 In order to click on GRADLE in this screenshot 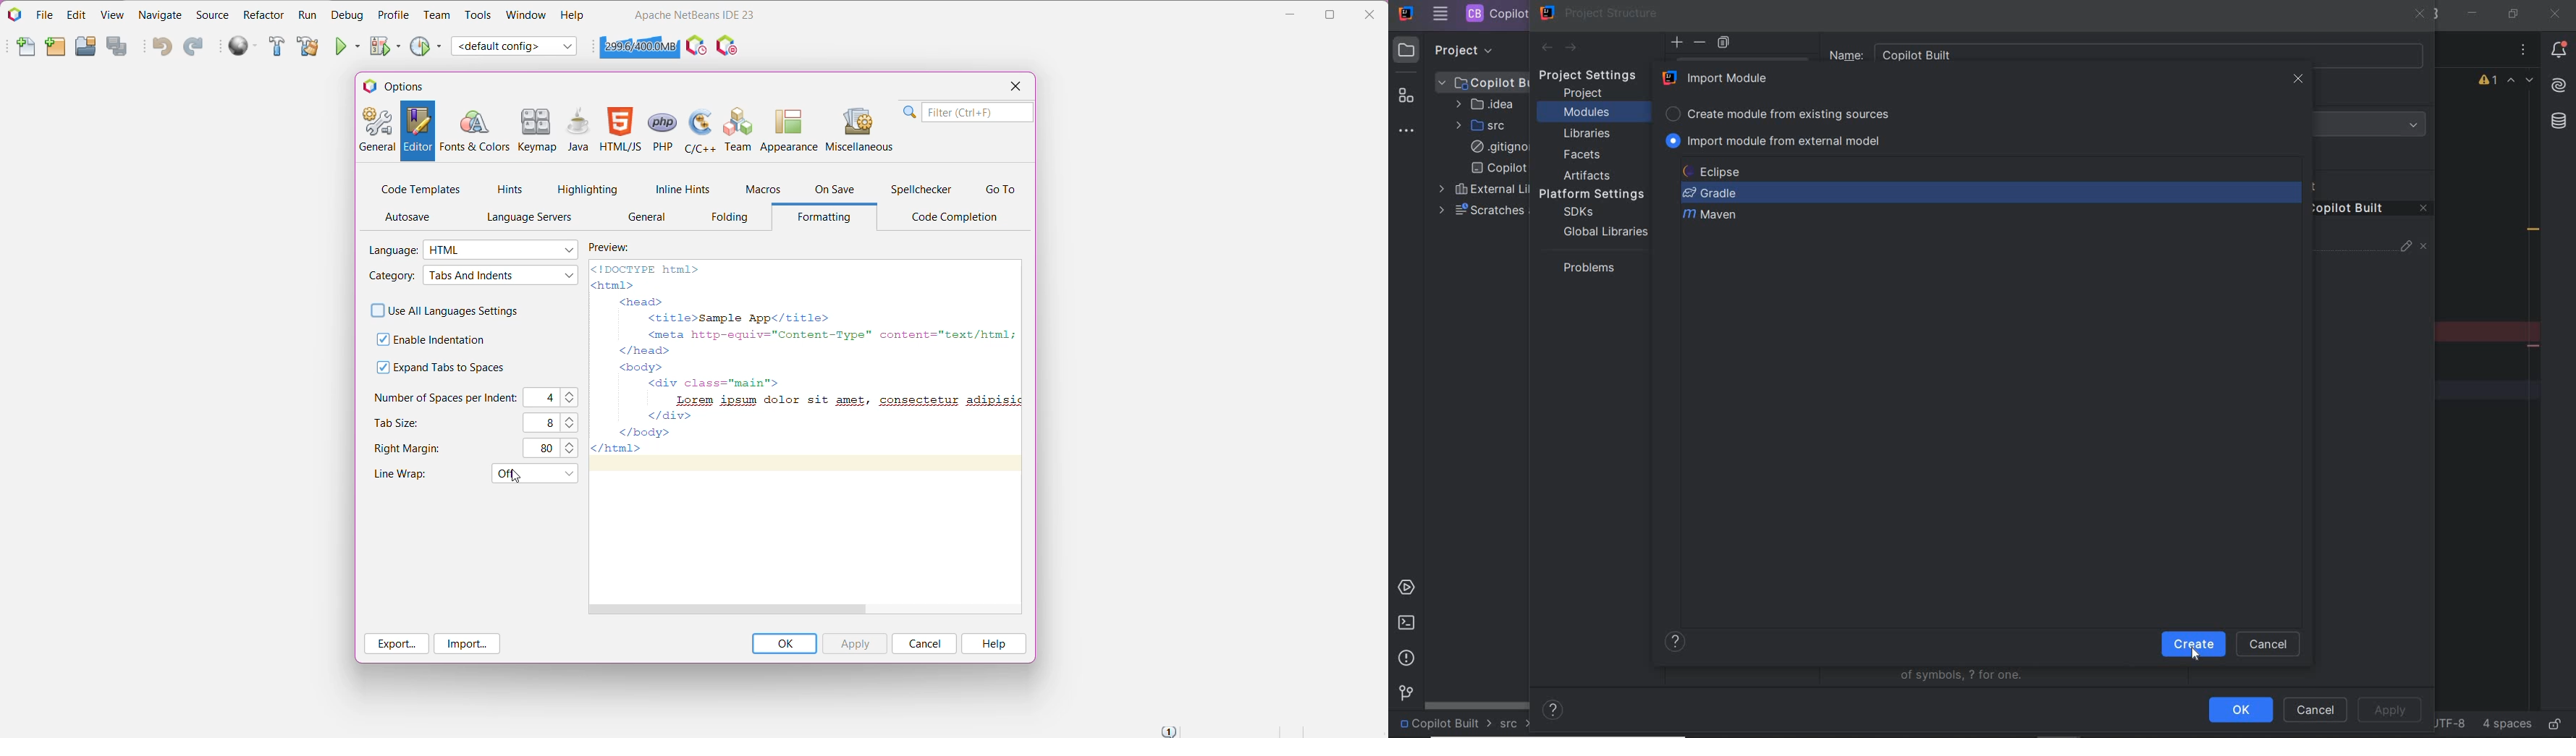, I will do `click(1709, 193)`.